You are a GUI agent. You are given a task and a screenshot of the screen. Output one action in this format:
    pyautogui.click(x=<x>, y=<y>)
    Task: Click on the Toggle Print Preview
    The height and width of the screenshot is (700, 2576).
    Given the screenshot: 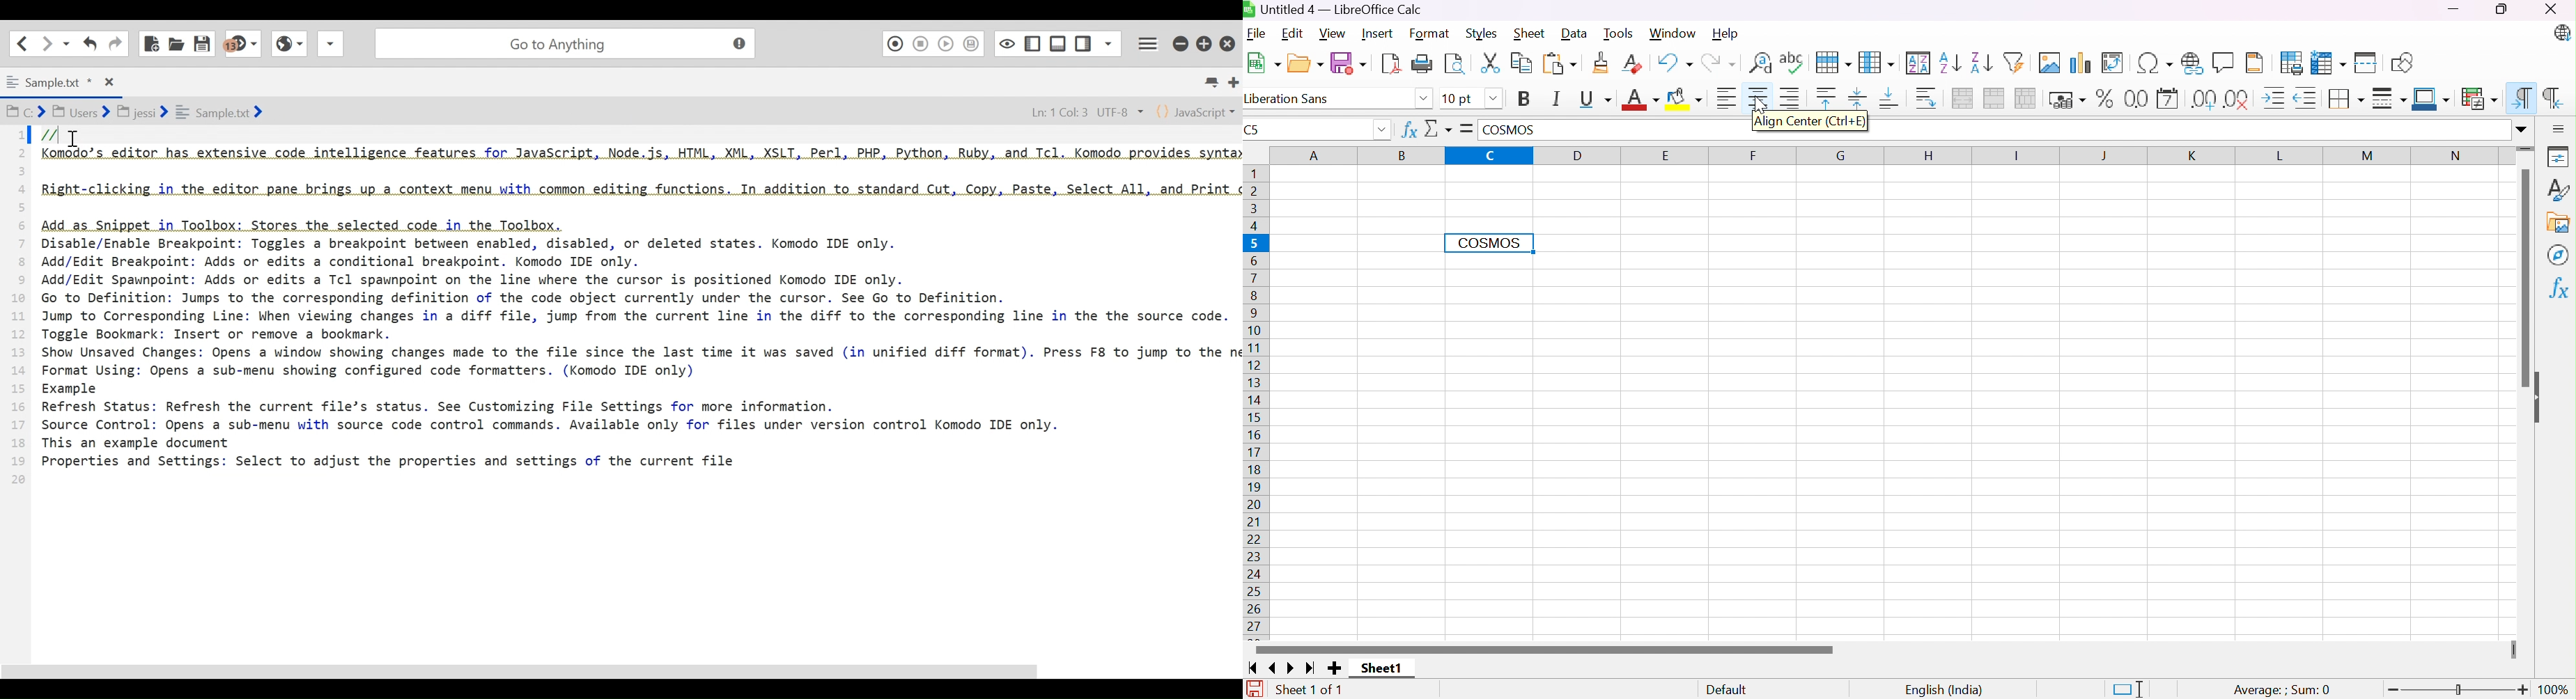 What is the action you would take?
    pyautogui.click(x=1454, y=64)
    